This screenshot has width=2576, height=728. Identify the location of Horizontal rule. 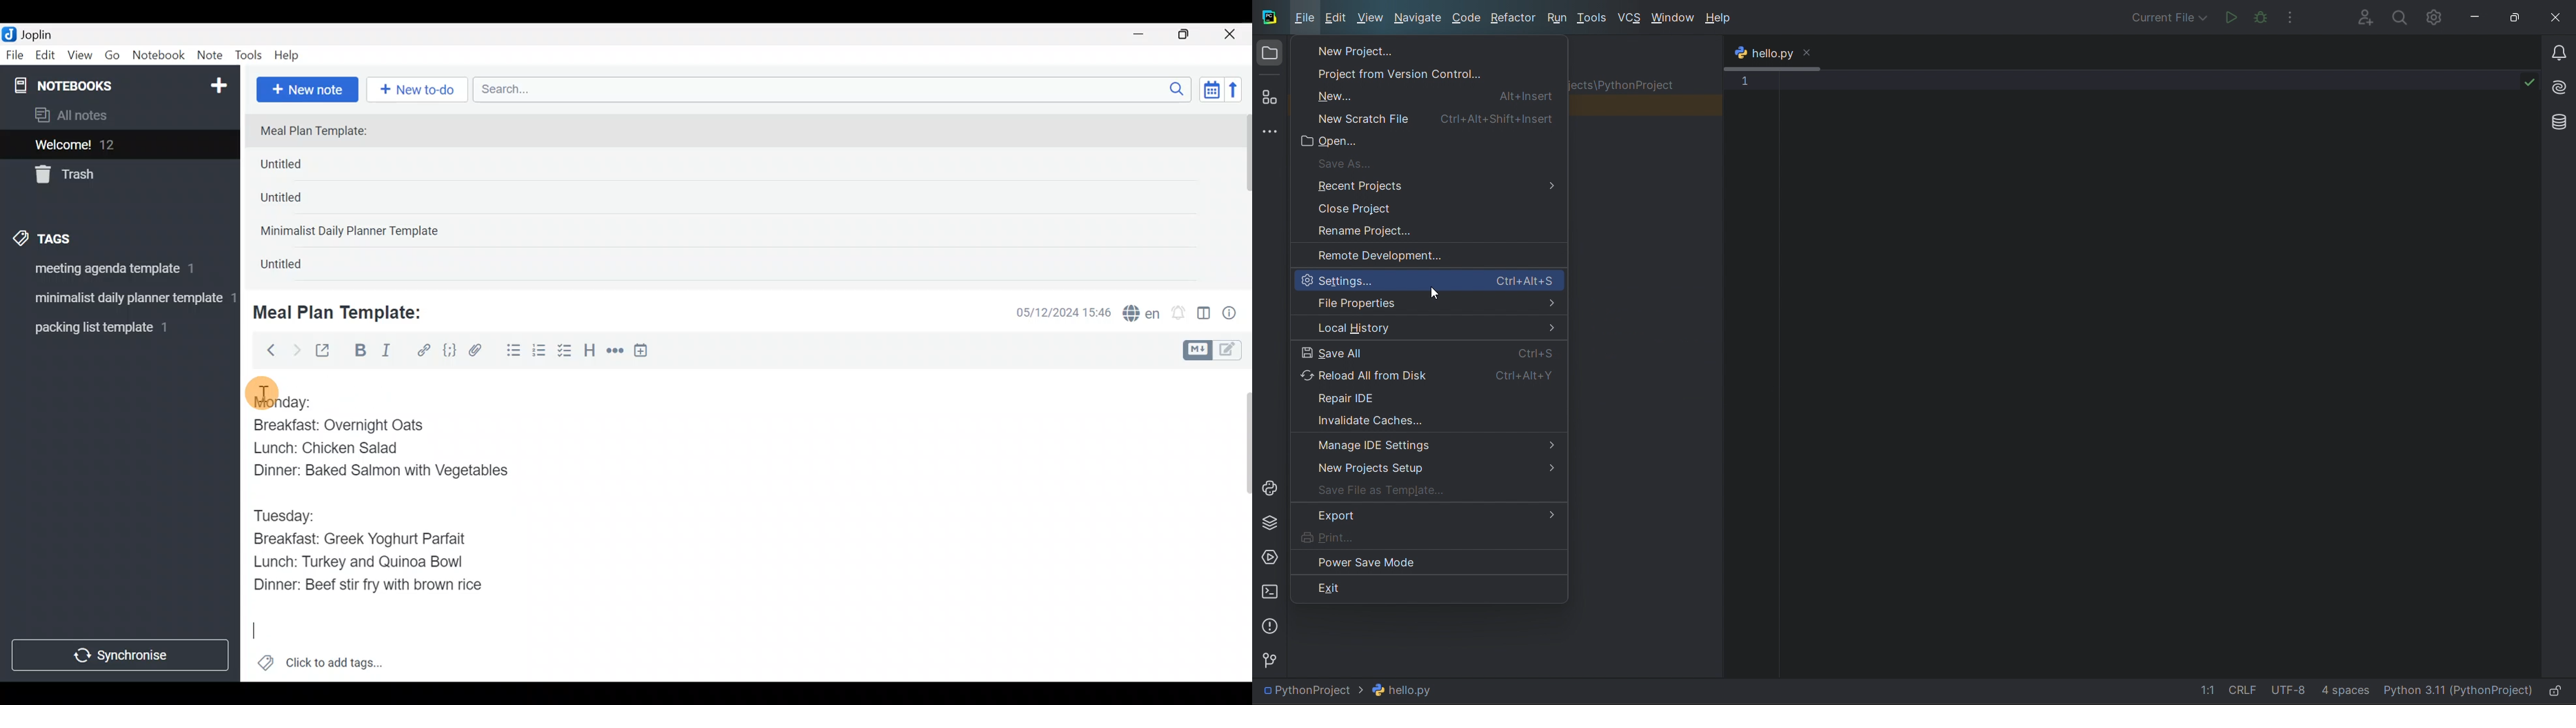
(615, 352).